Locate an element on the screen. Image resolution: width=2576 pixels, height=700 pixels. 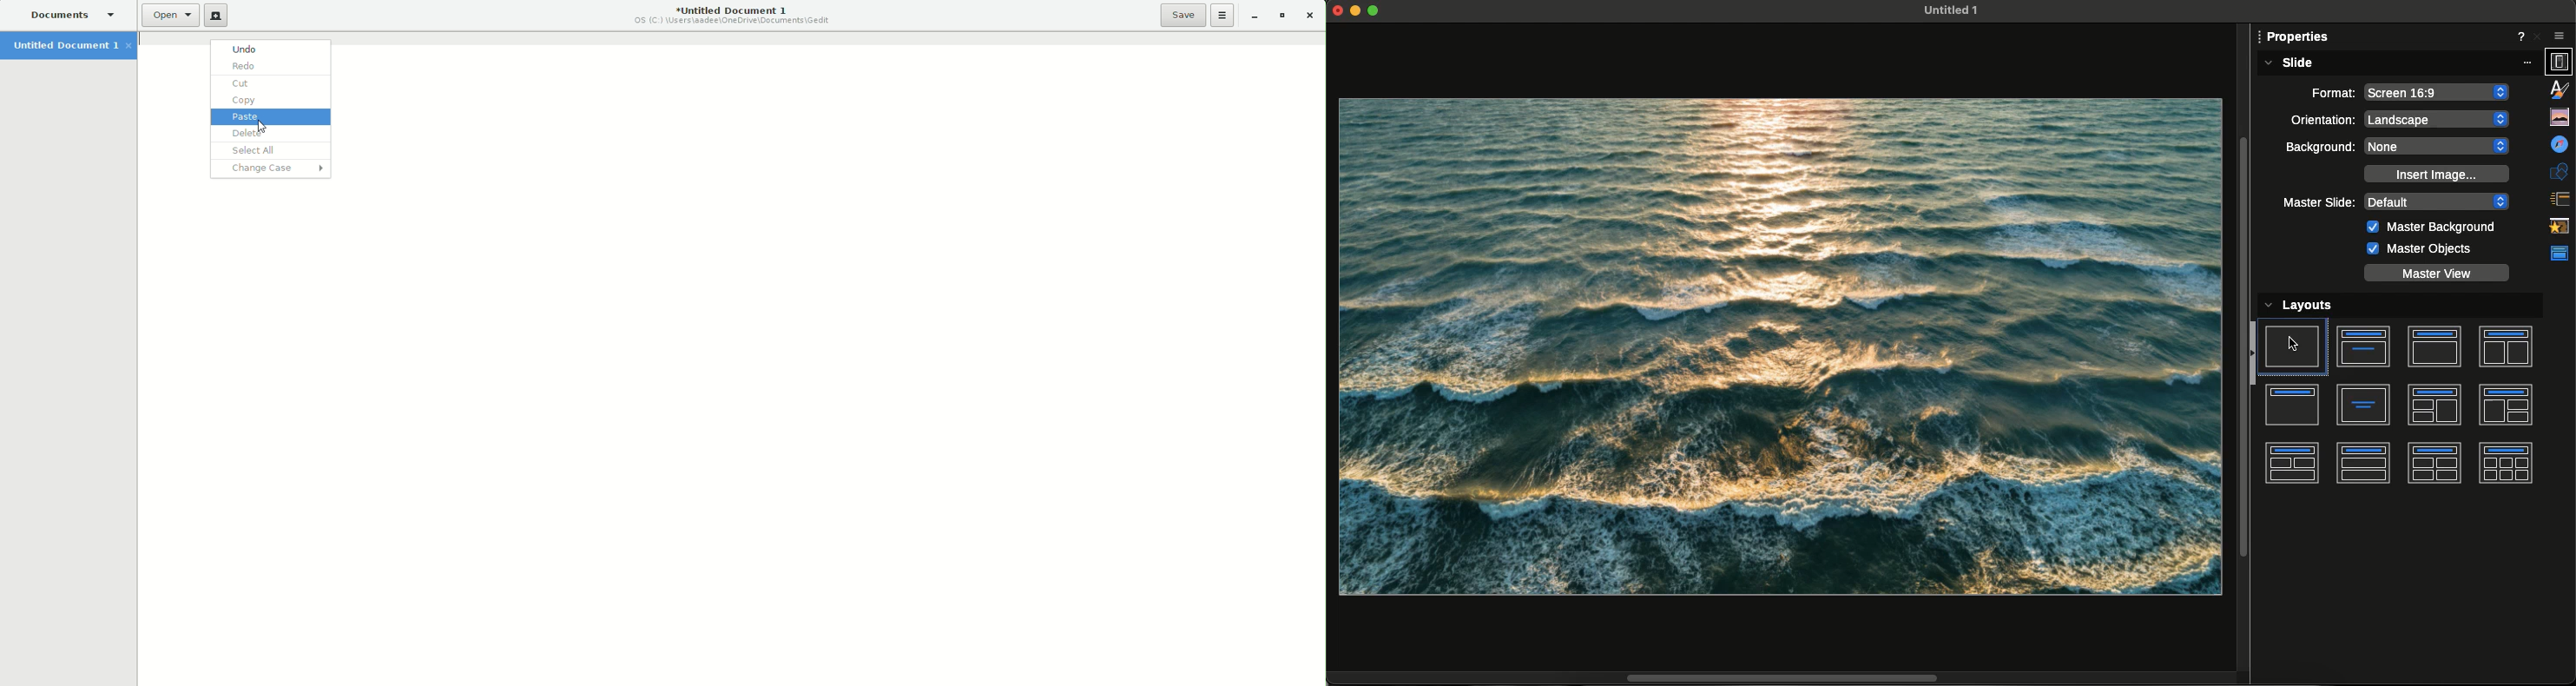
Layouts is located at coordinates (2316, 306).